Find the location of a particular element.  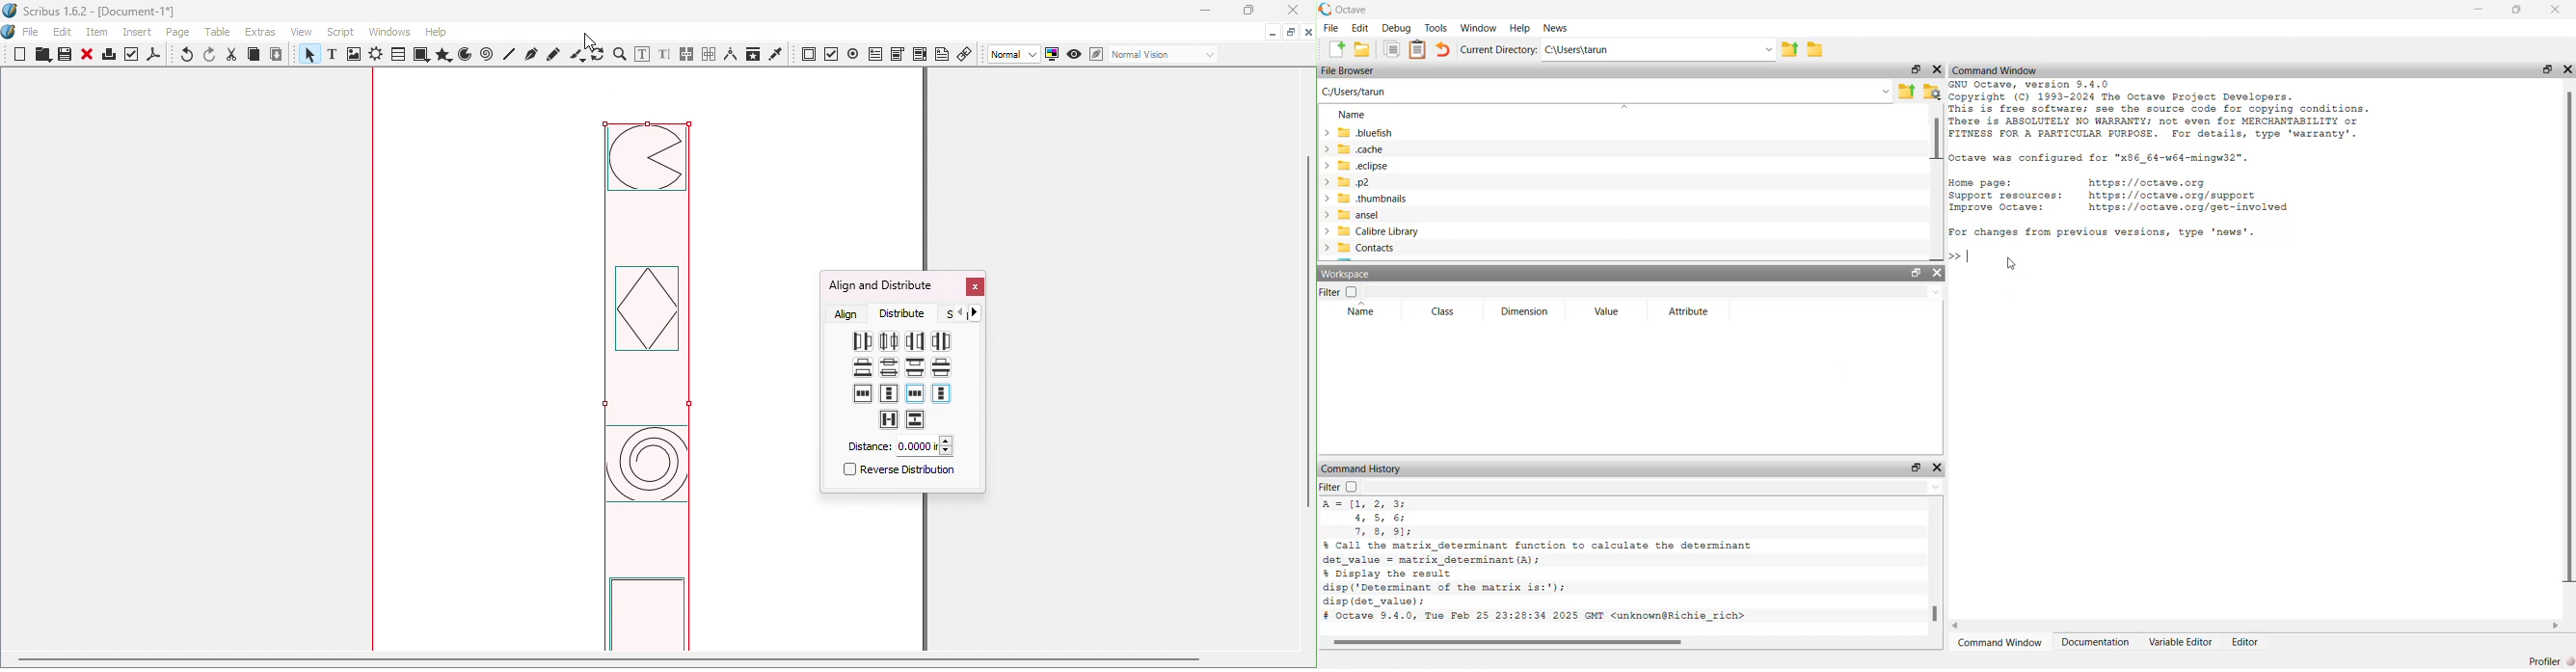

Edit text with story editor is located at coordinates (664, 55).